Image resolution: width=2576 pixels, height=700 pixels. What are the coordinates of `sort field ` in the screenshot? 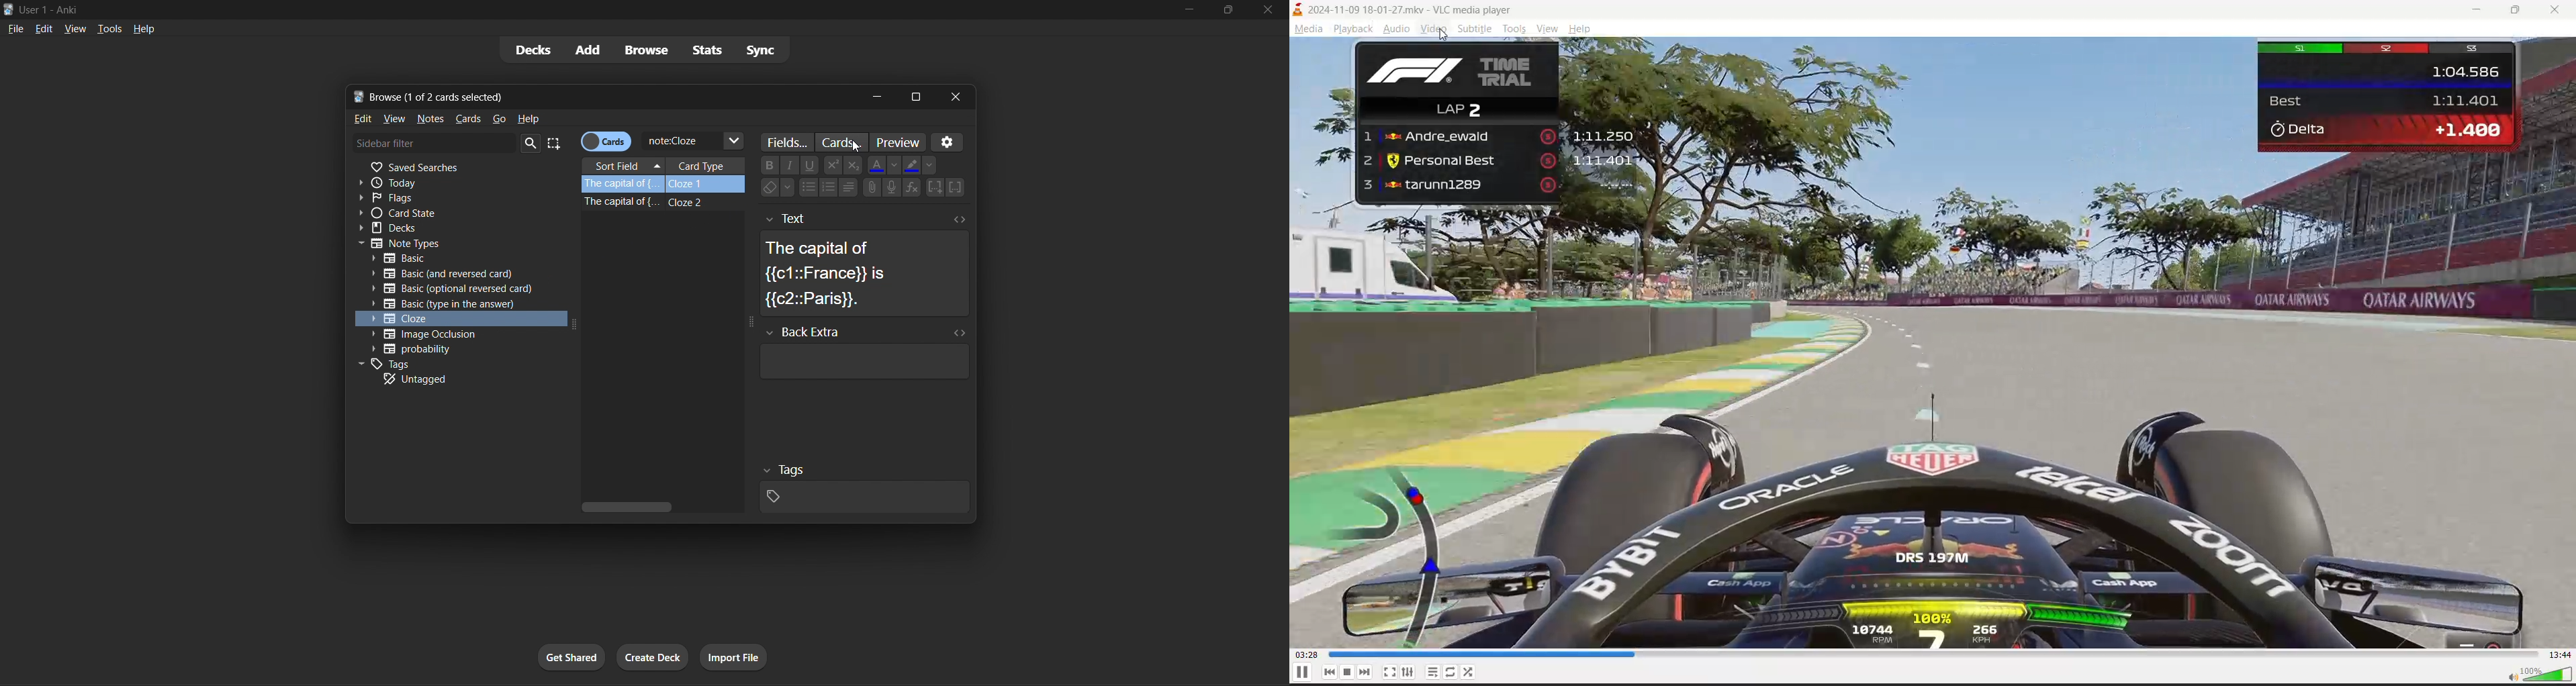 It's located at (623, 167).